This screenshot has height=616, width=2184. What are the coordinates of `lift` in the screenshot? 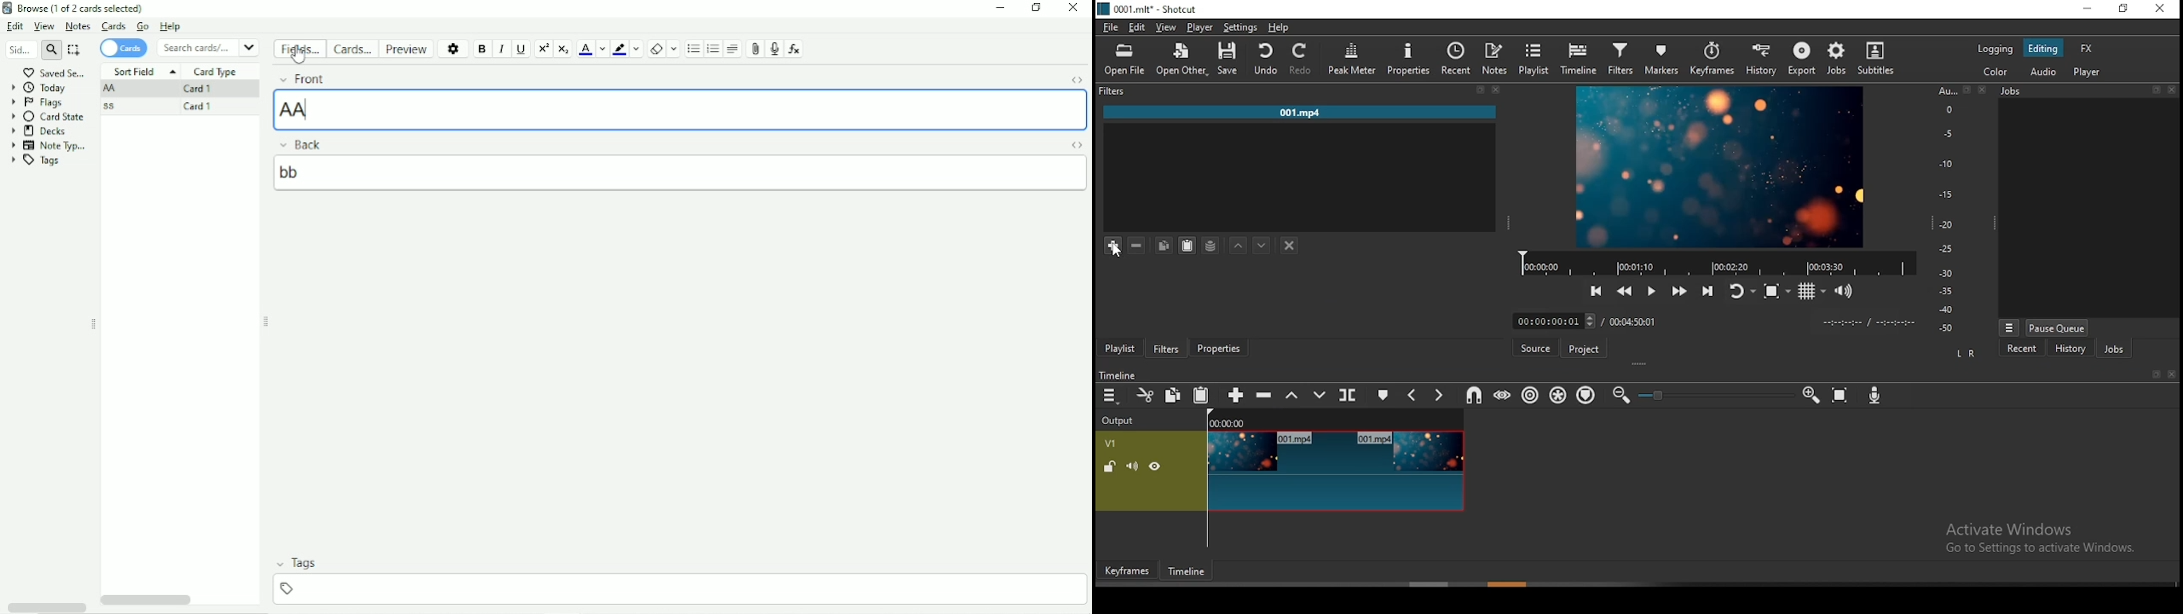 It's located at (1294, 397).